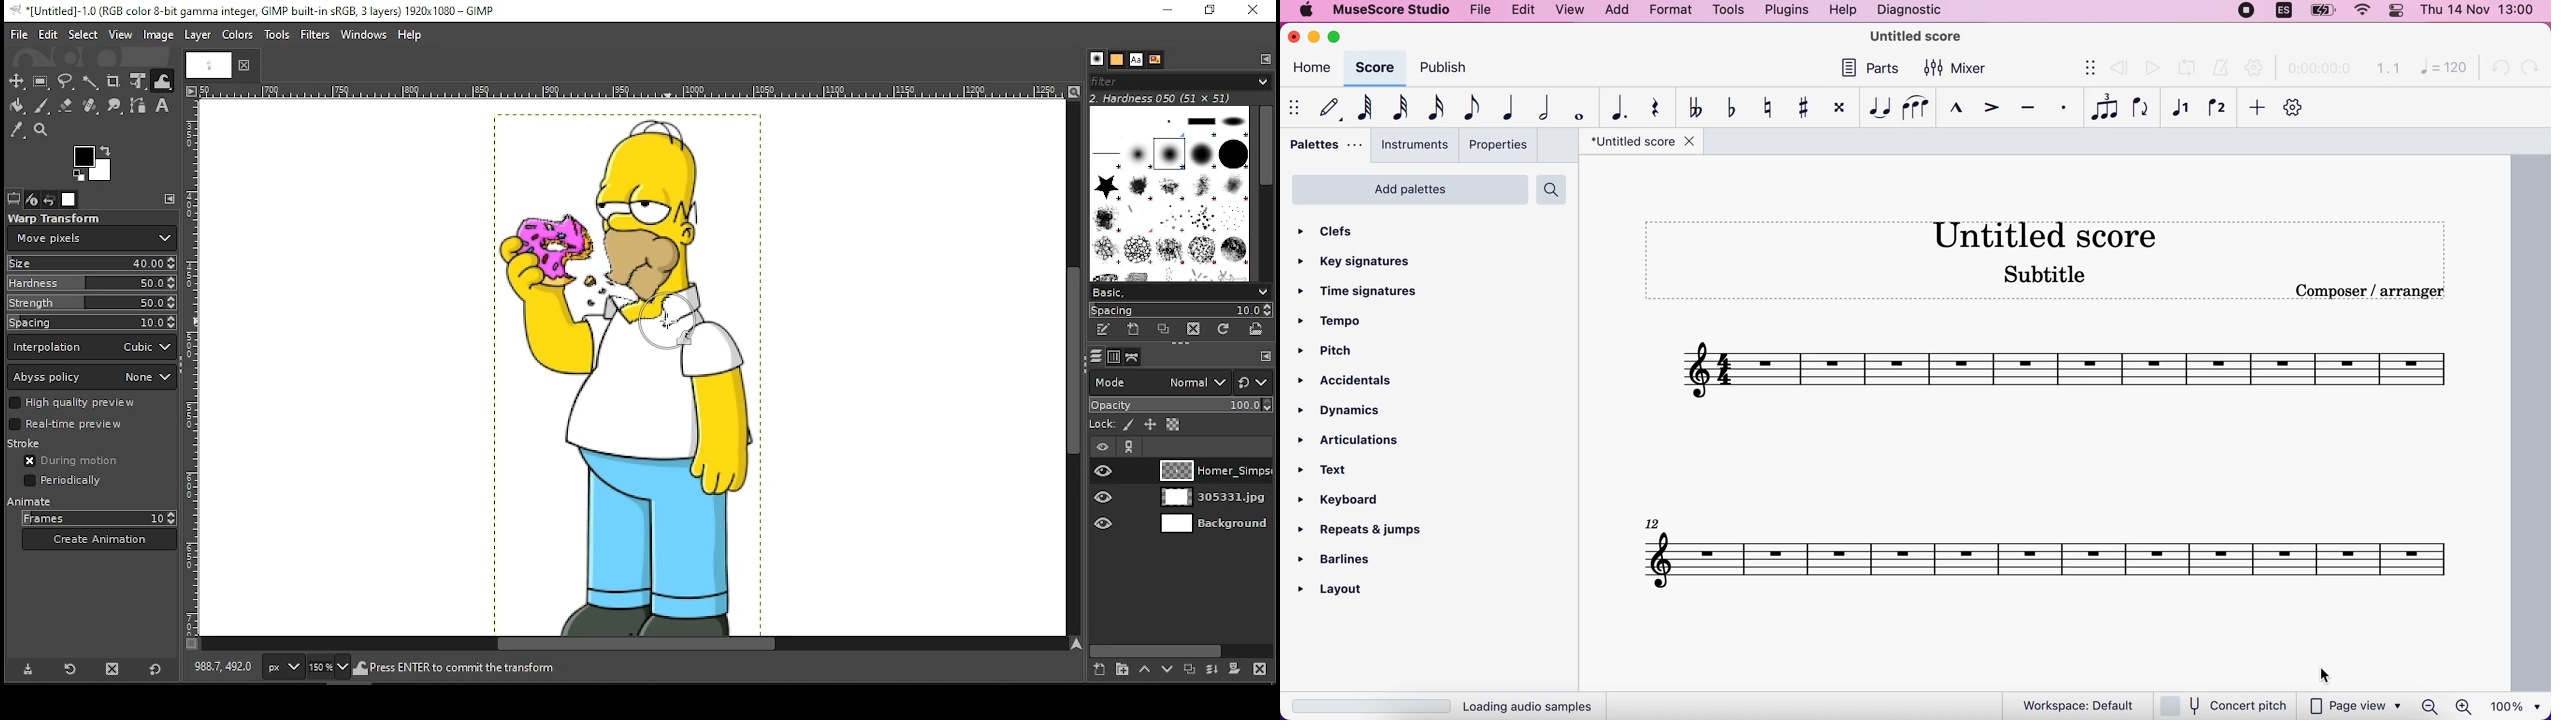 The width and height of the screenshot is (2576, 728). What do you see at coordinates (1387, 10) in the screenshot?
I see `musescore studio` at bounding box center [1387, 10].